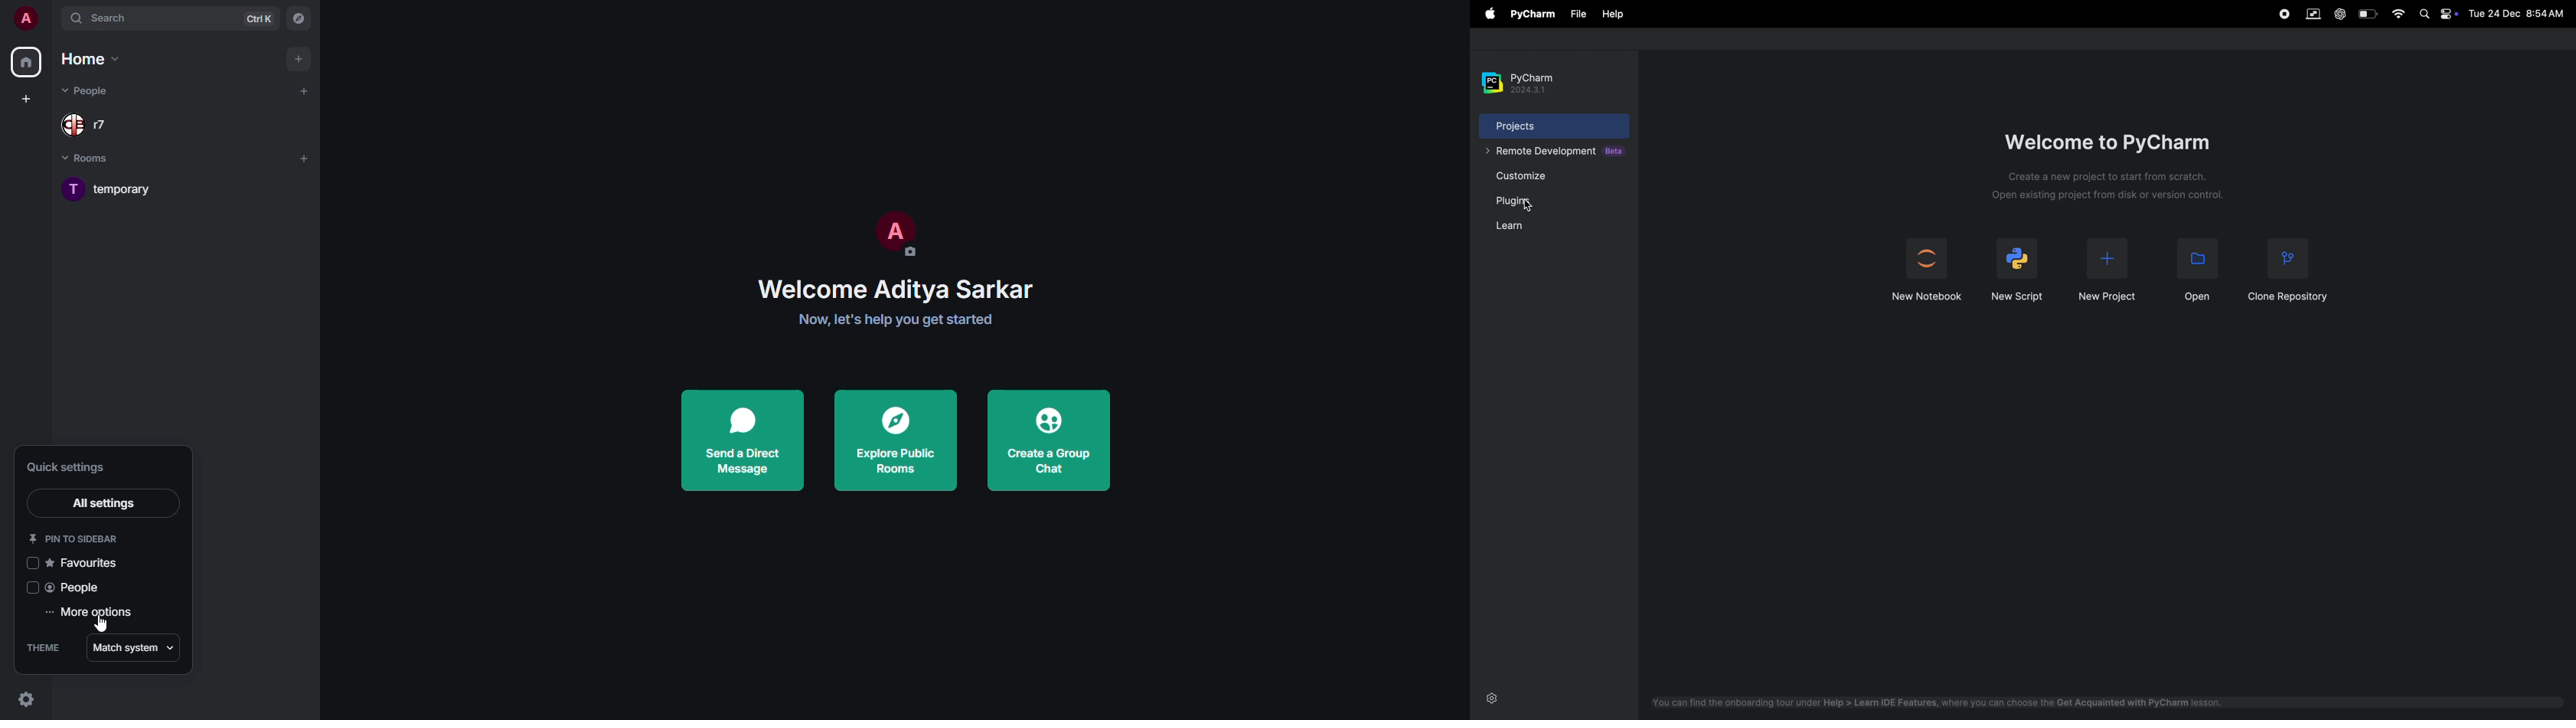  What do you see at coordinates (33, 564) in the screenshot?
I see `click to enable` at bounding box center [33, 564].